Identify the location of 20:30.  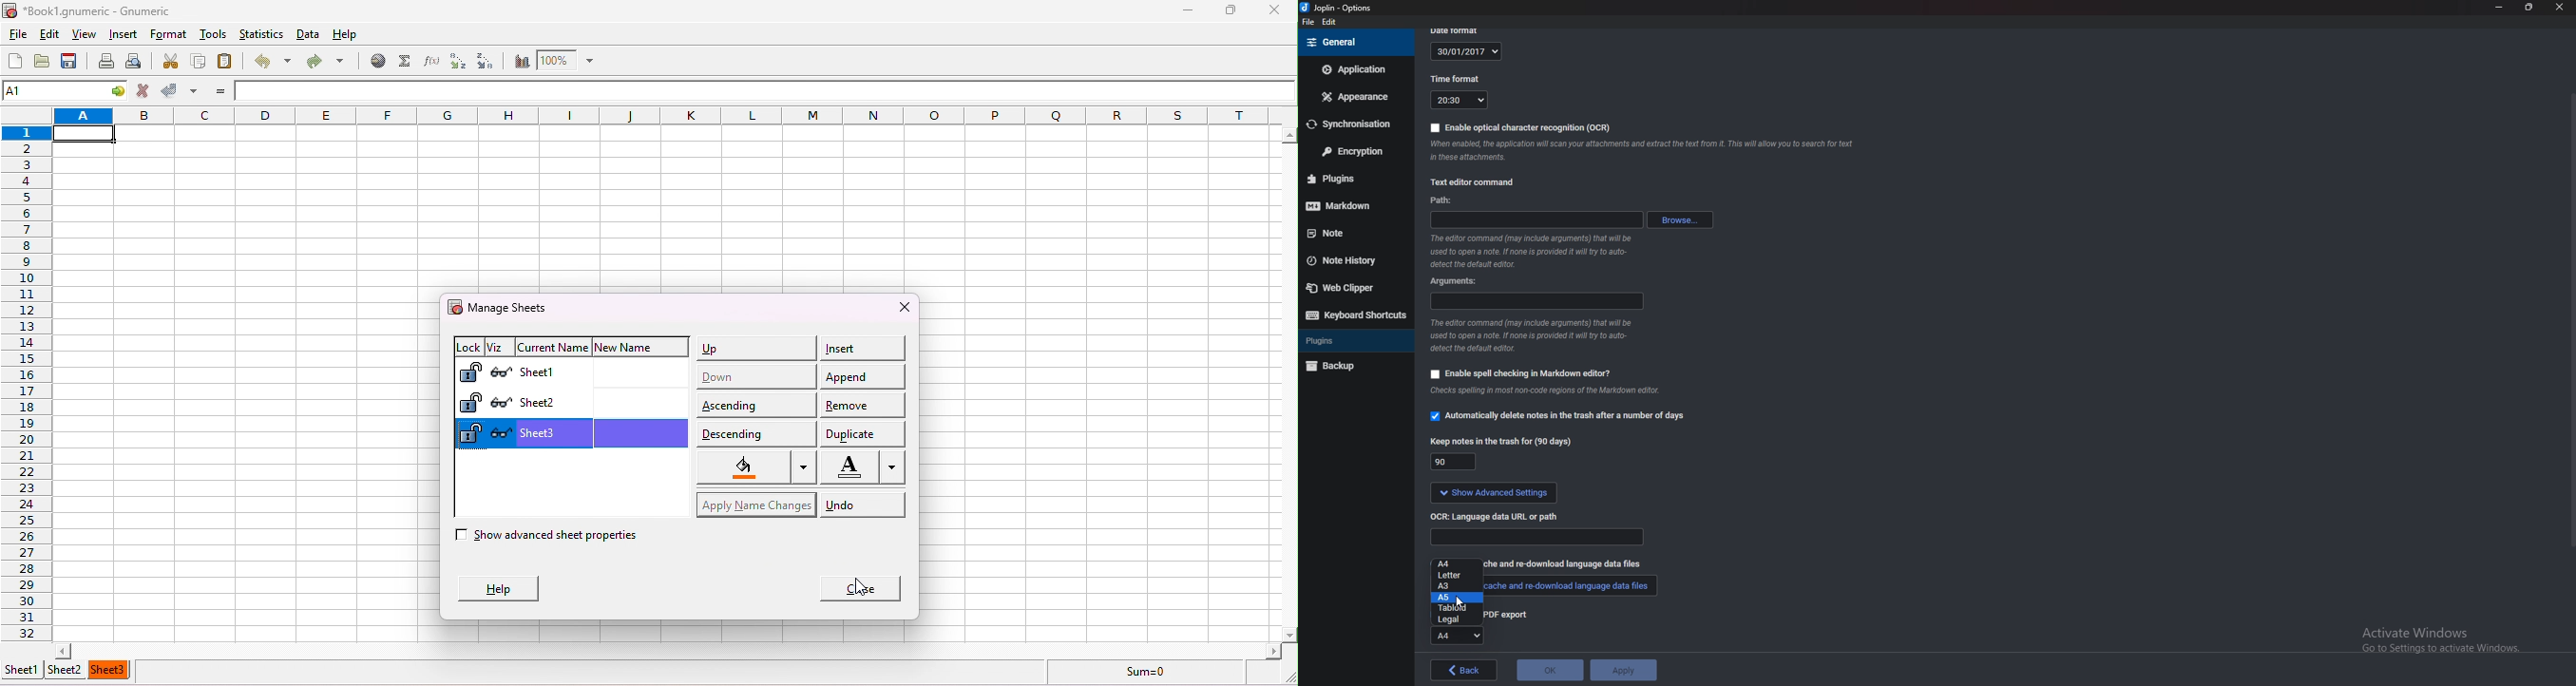
(1459, 101).